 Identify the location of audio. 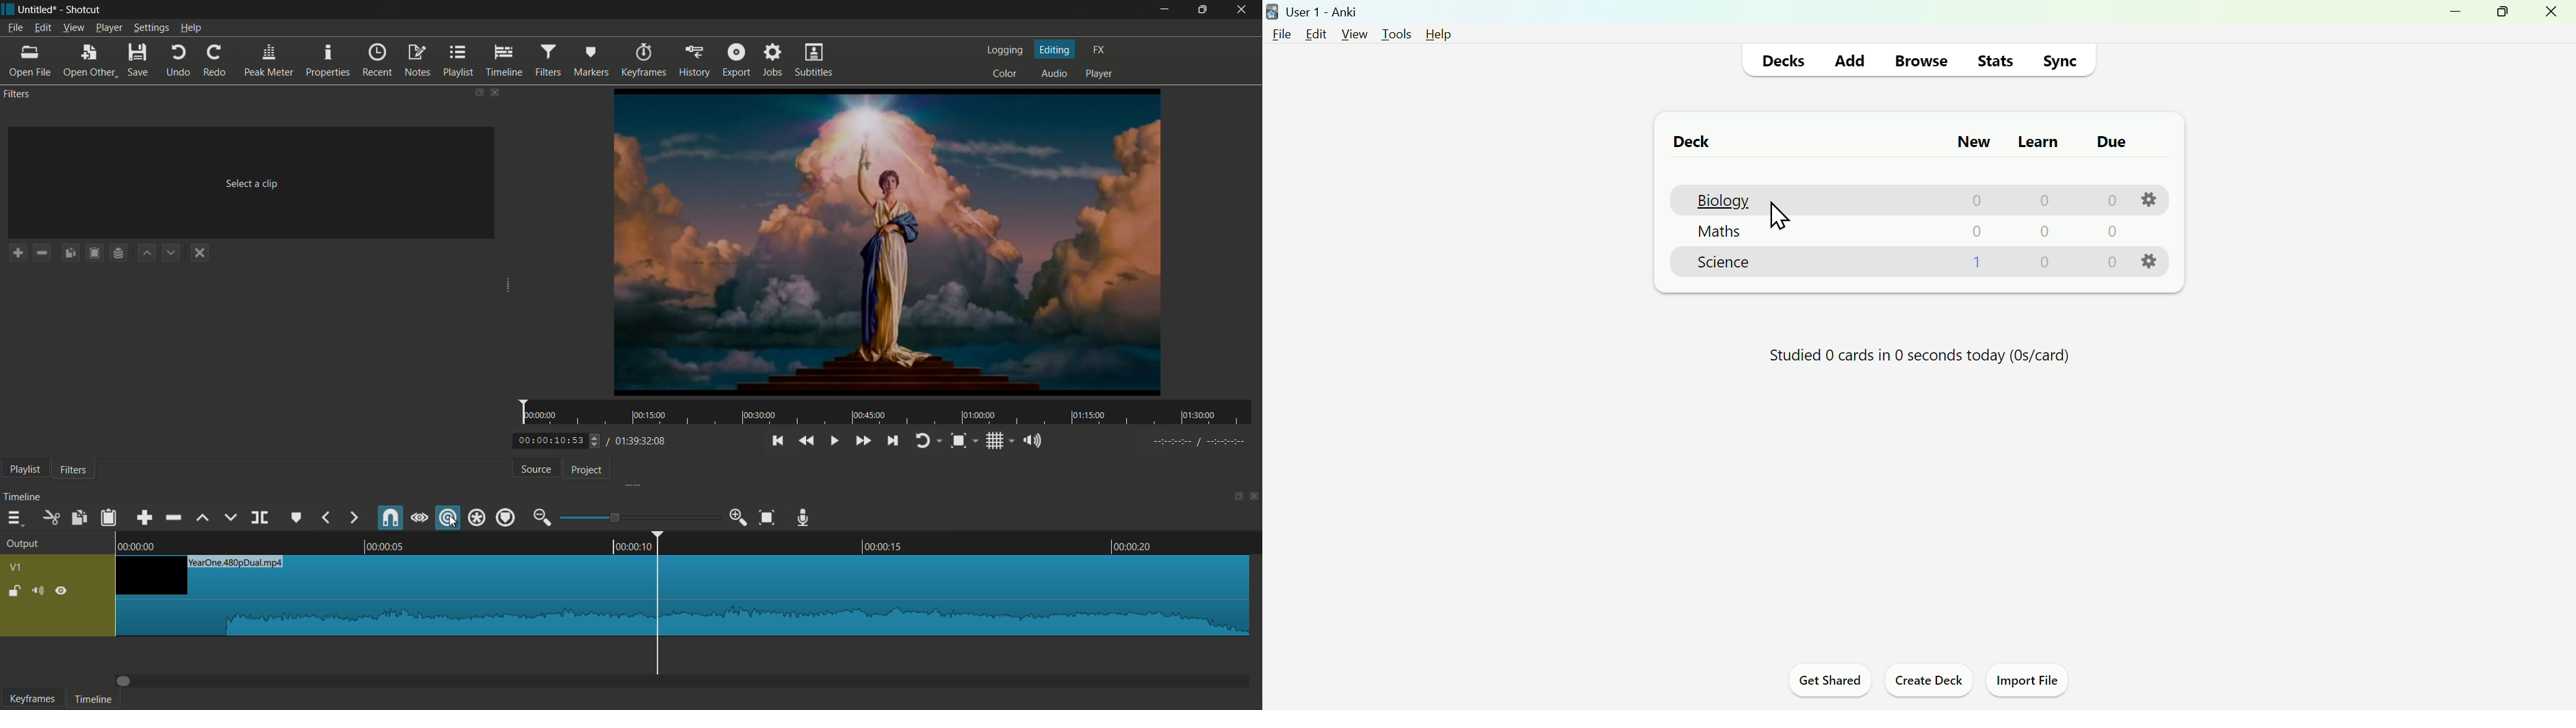
(1053, 72).